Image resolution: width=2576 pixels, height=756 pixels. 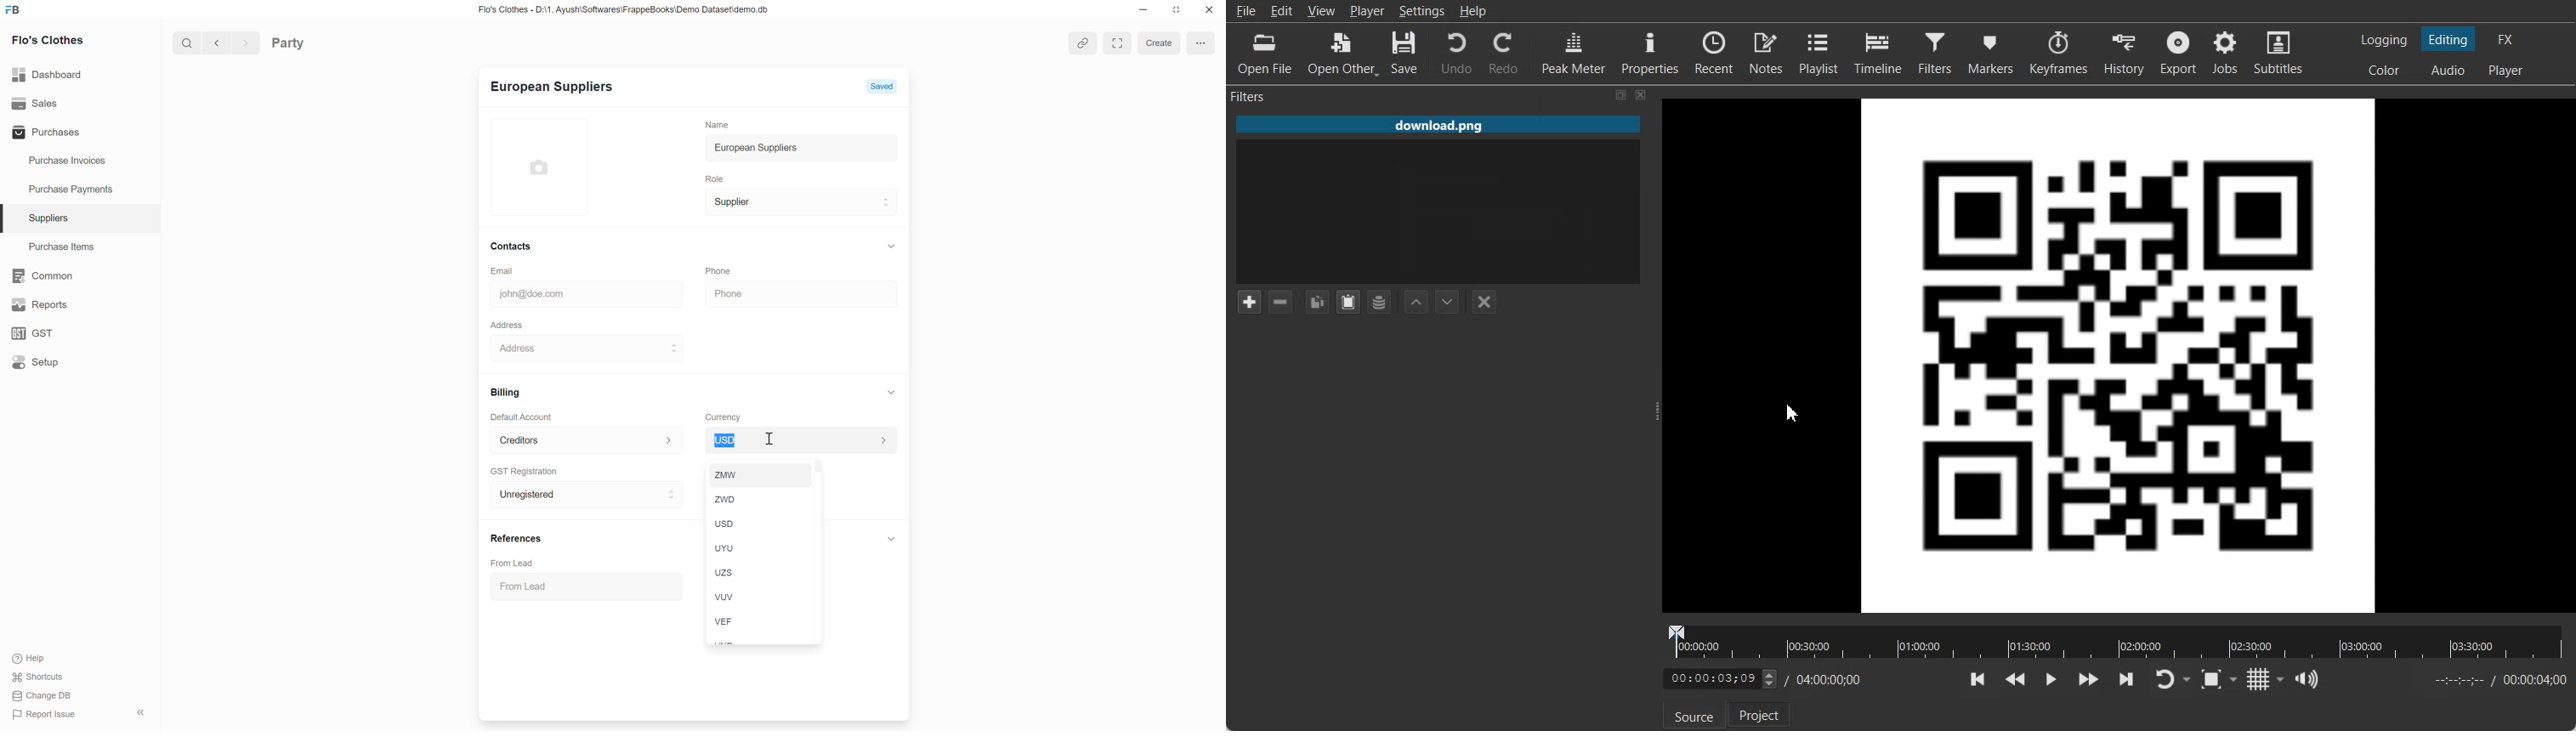 What do you see at coordinates (751, 294) in the screenshot?
I see `Phone` at bounding box center [751, 294].